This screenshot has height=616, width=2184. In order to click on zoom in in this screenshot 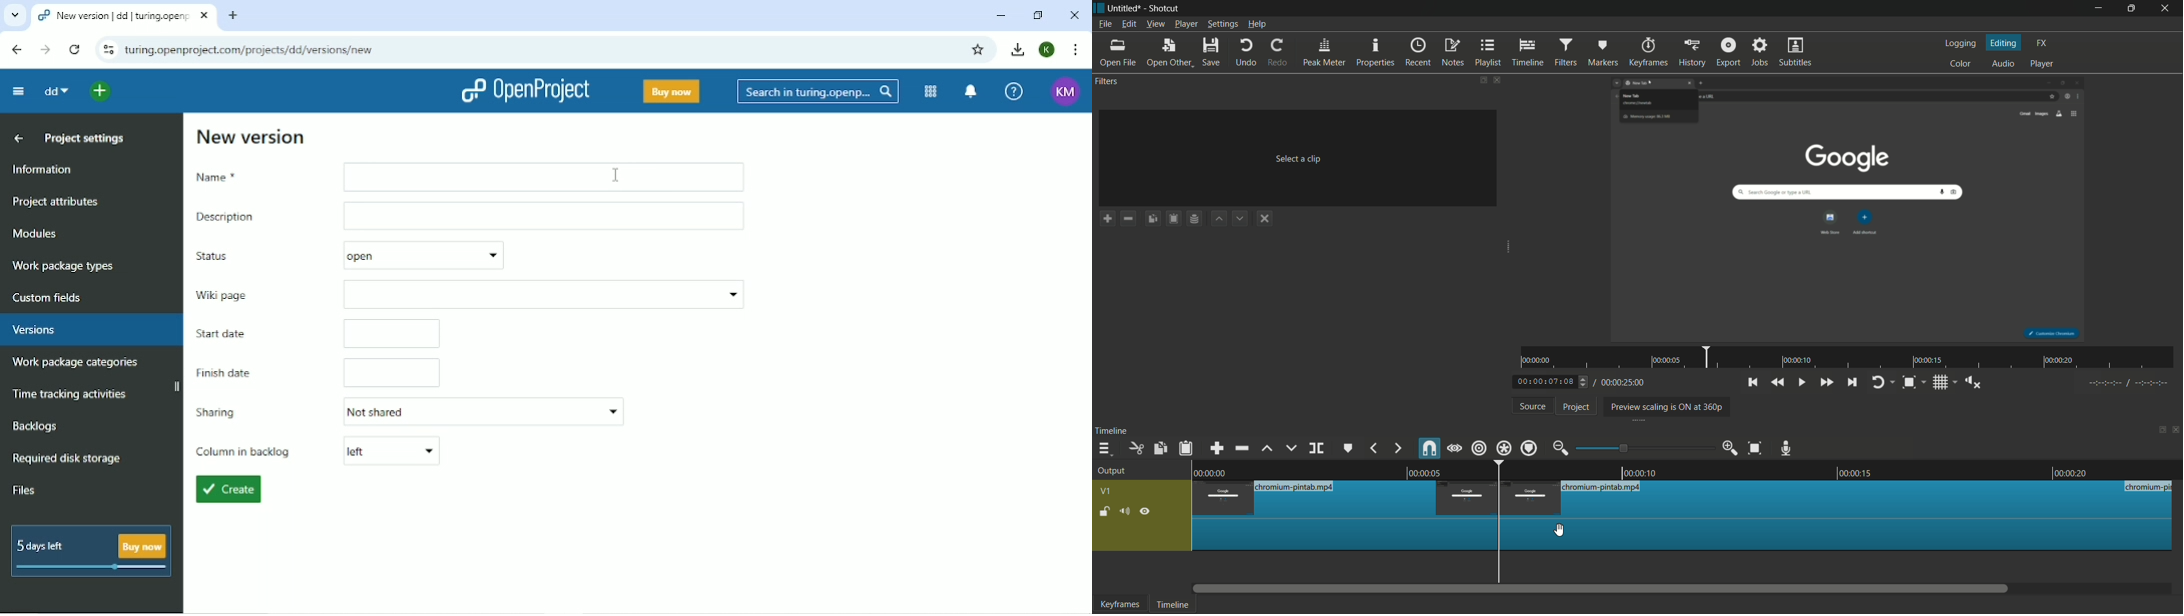, I will do `click(1731, 447)`.